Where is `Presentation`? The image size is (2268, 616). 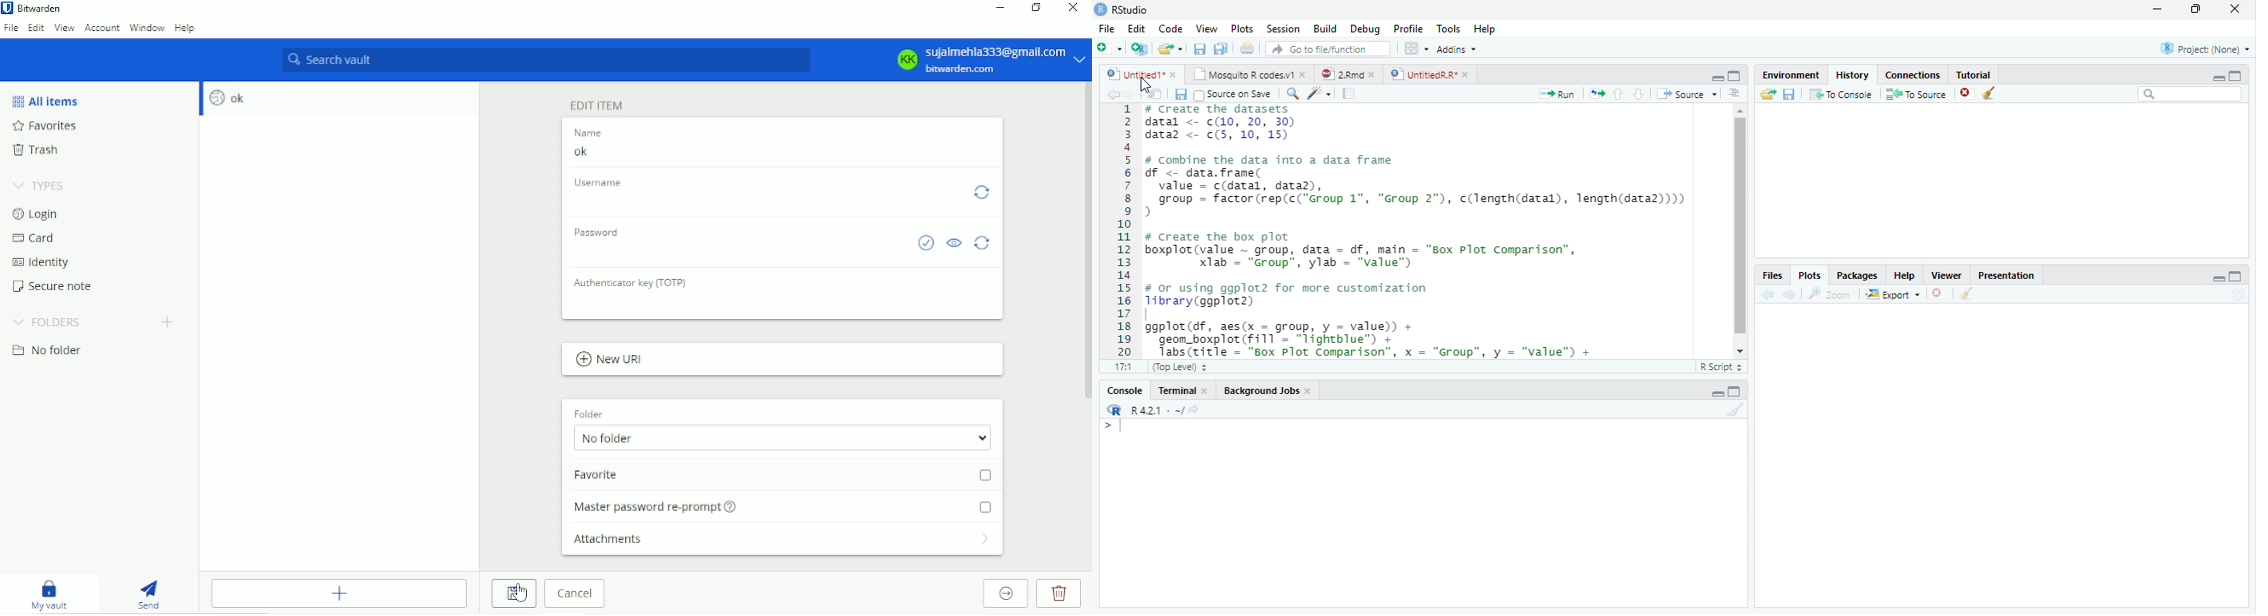 Presentation is located at coordinates (2006, 275).